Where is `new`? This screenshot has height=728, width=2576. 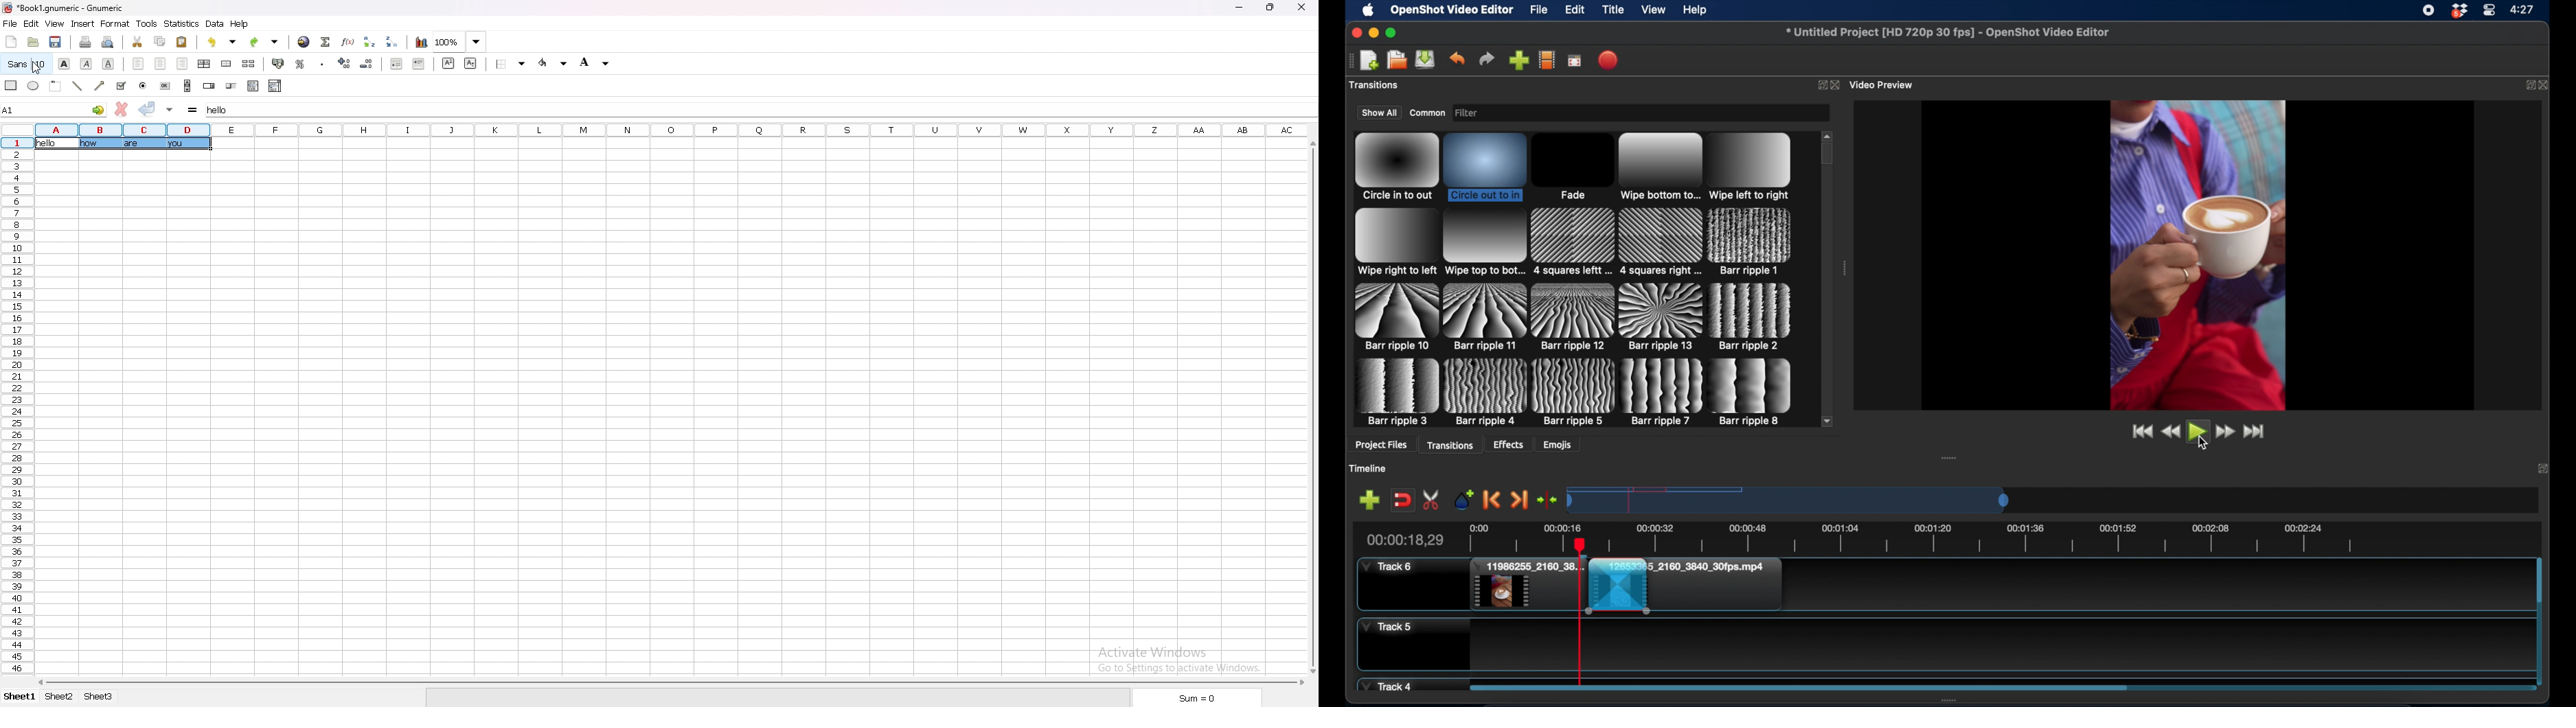 new is located at coordinates (10, 42).